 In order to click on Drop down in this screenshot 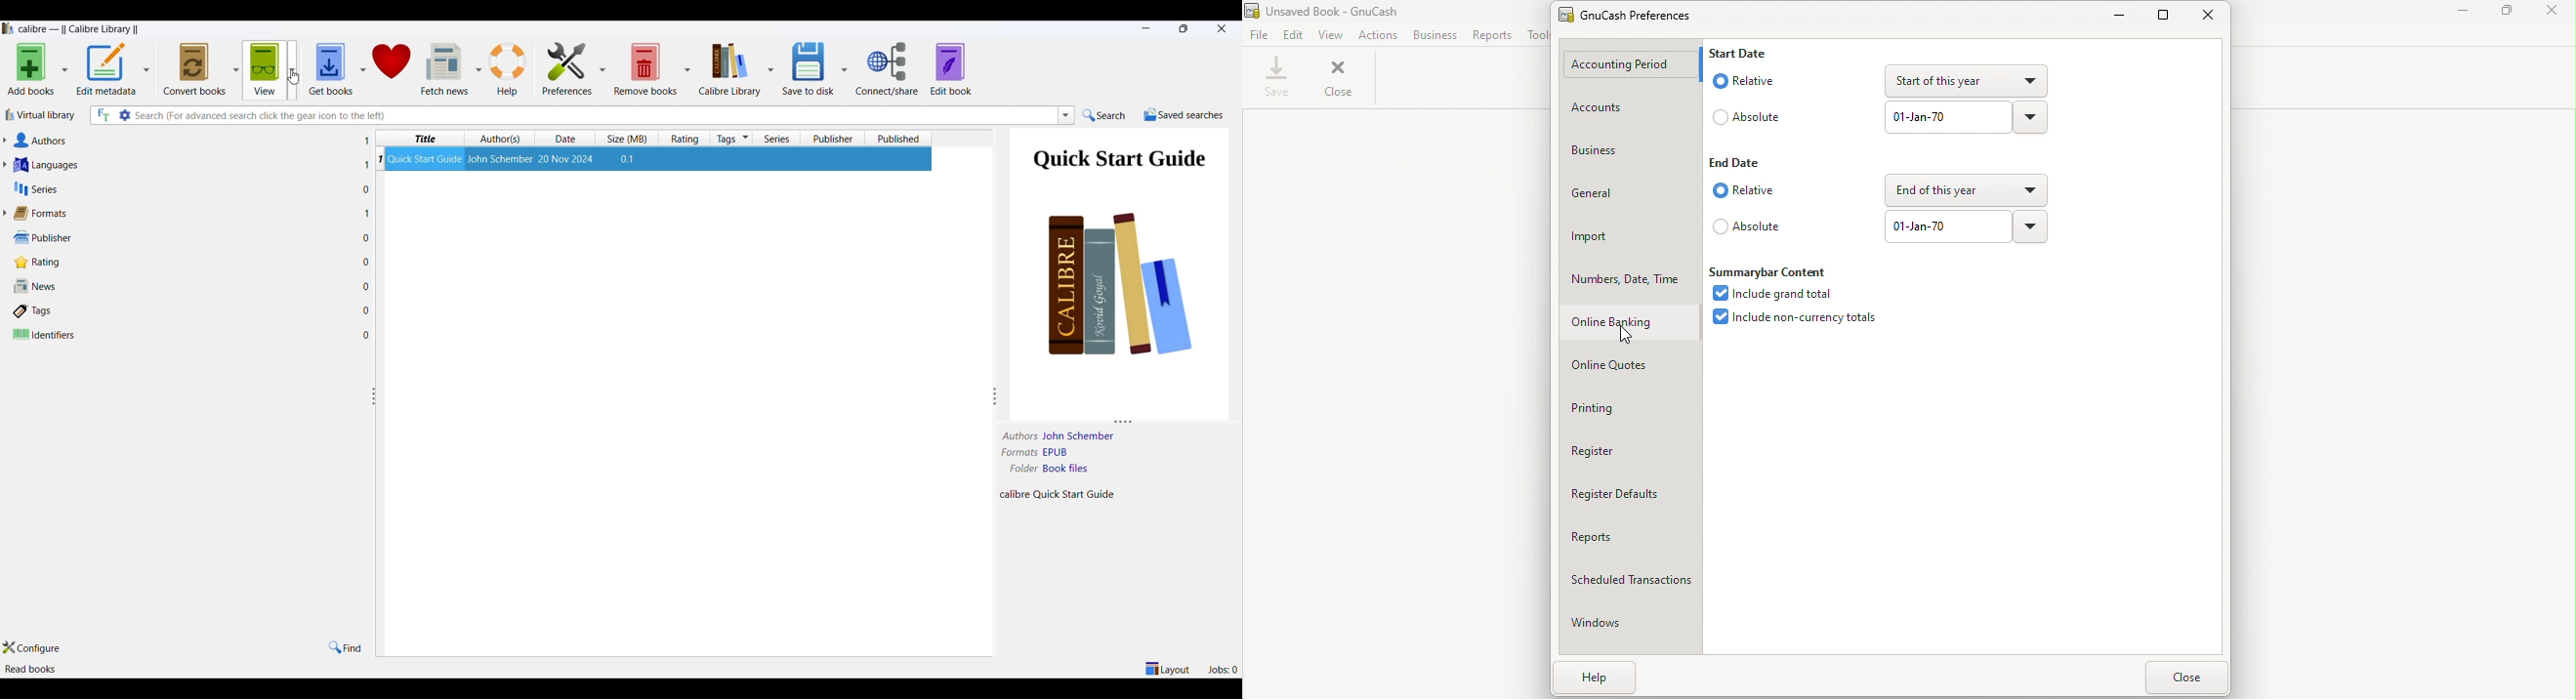, I will do `click(1968, 190)`.